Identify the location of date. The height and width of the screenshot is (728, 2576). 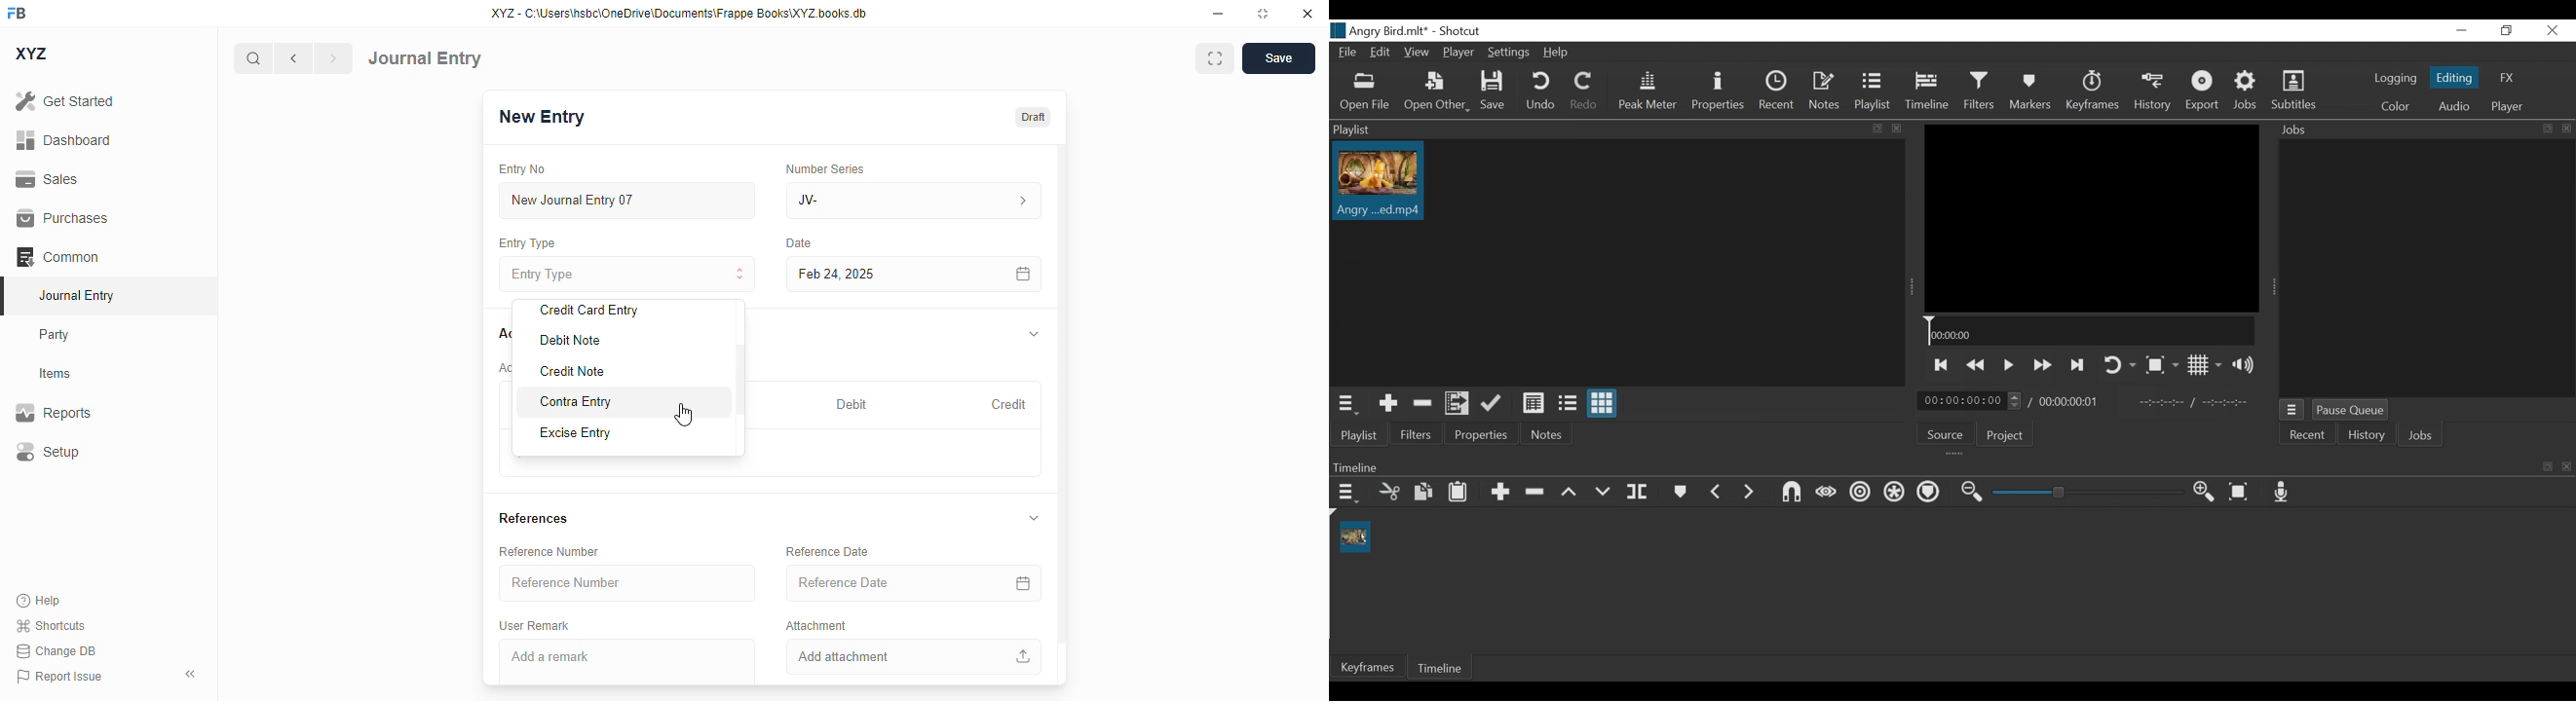
(799, 243).